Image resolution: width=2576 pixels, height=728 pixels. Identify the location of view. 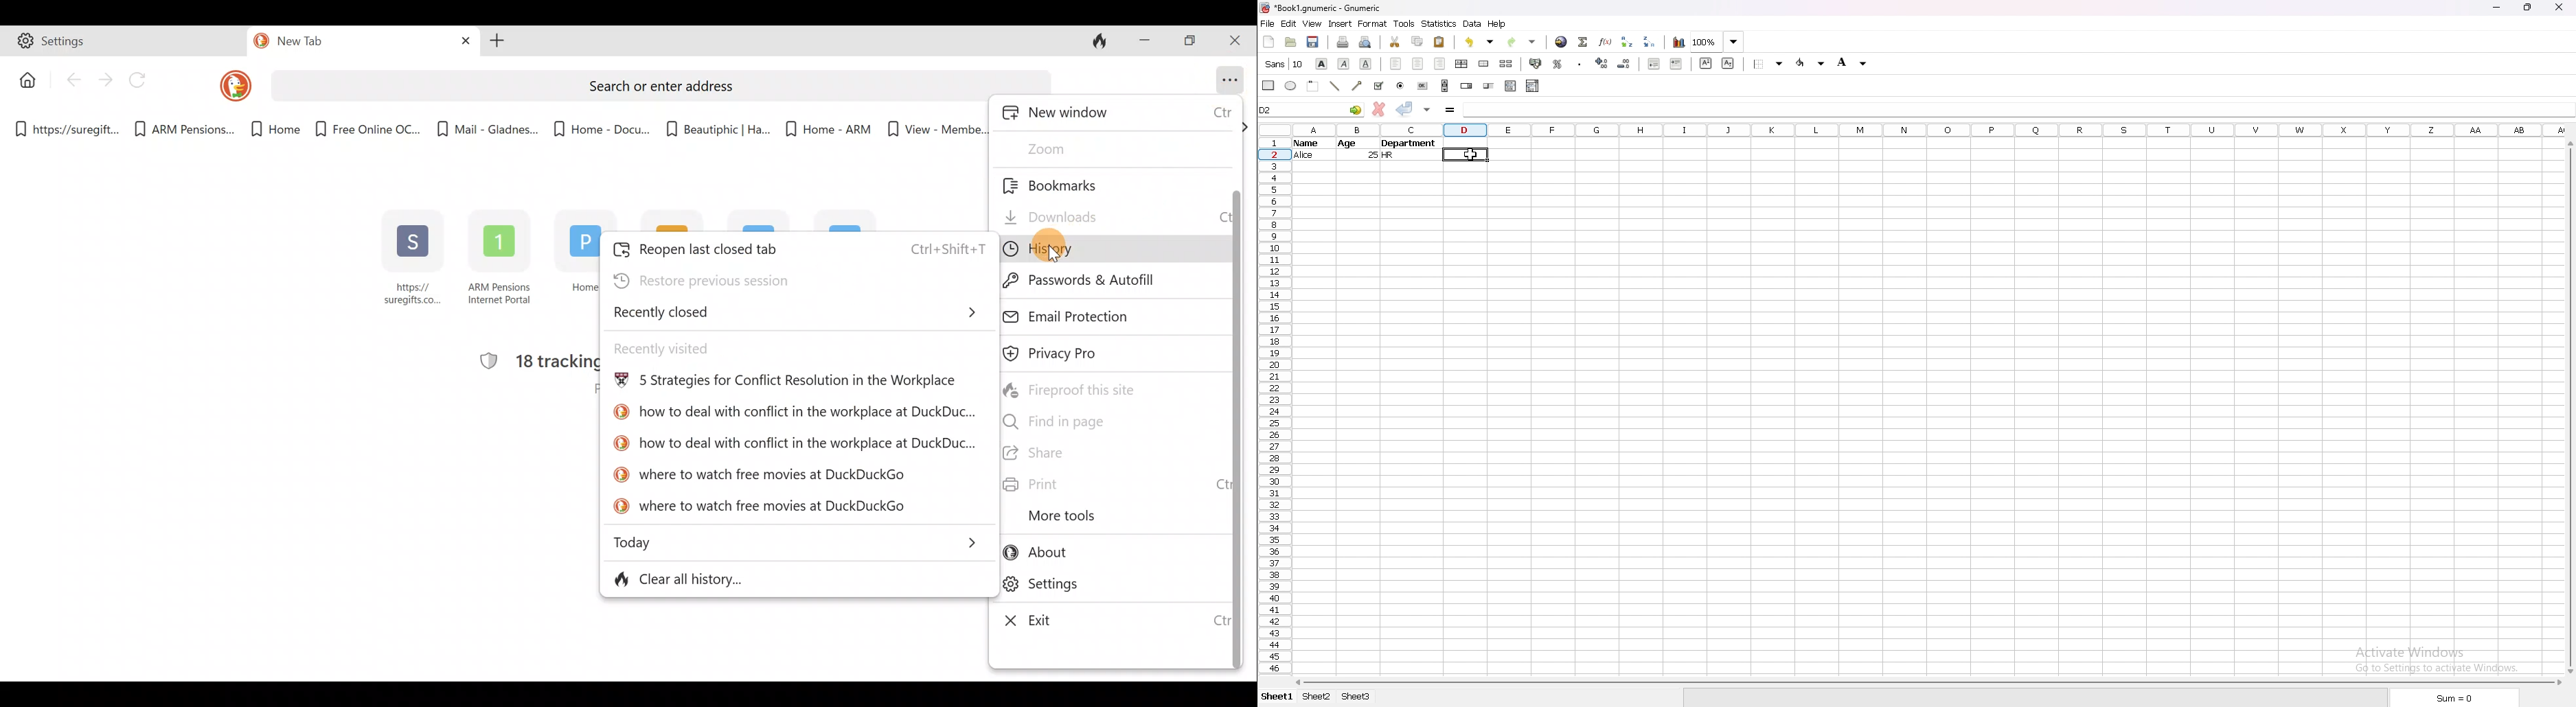
(1312, 24).